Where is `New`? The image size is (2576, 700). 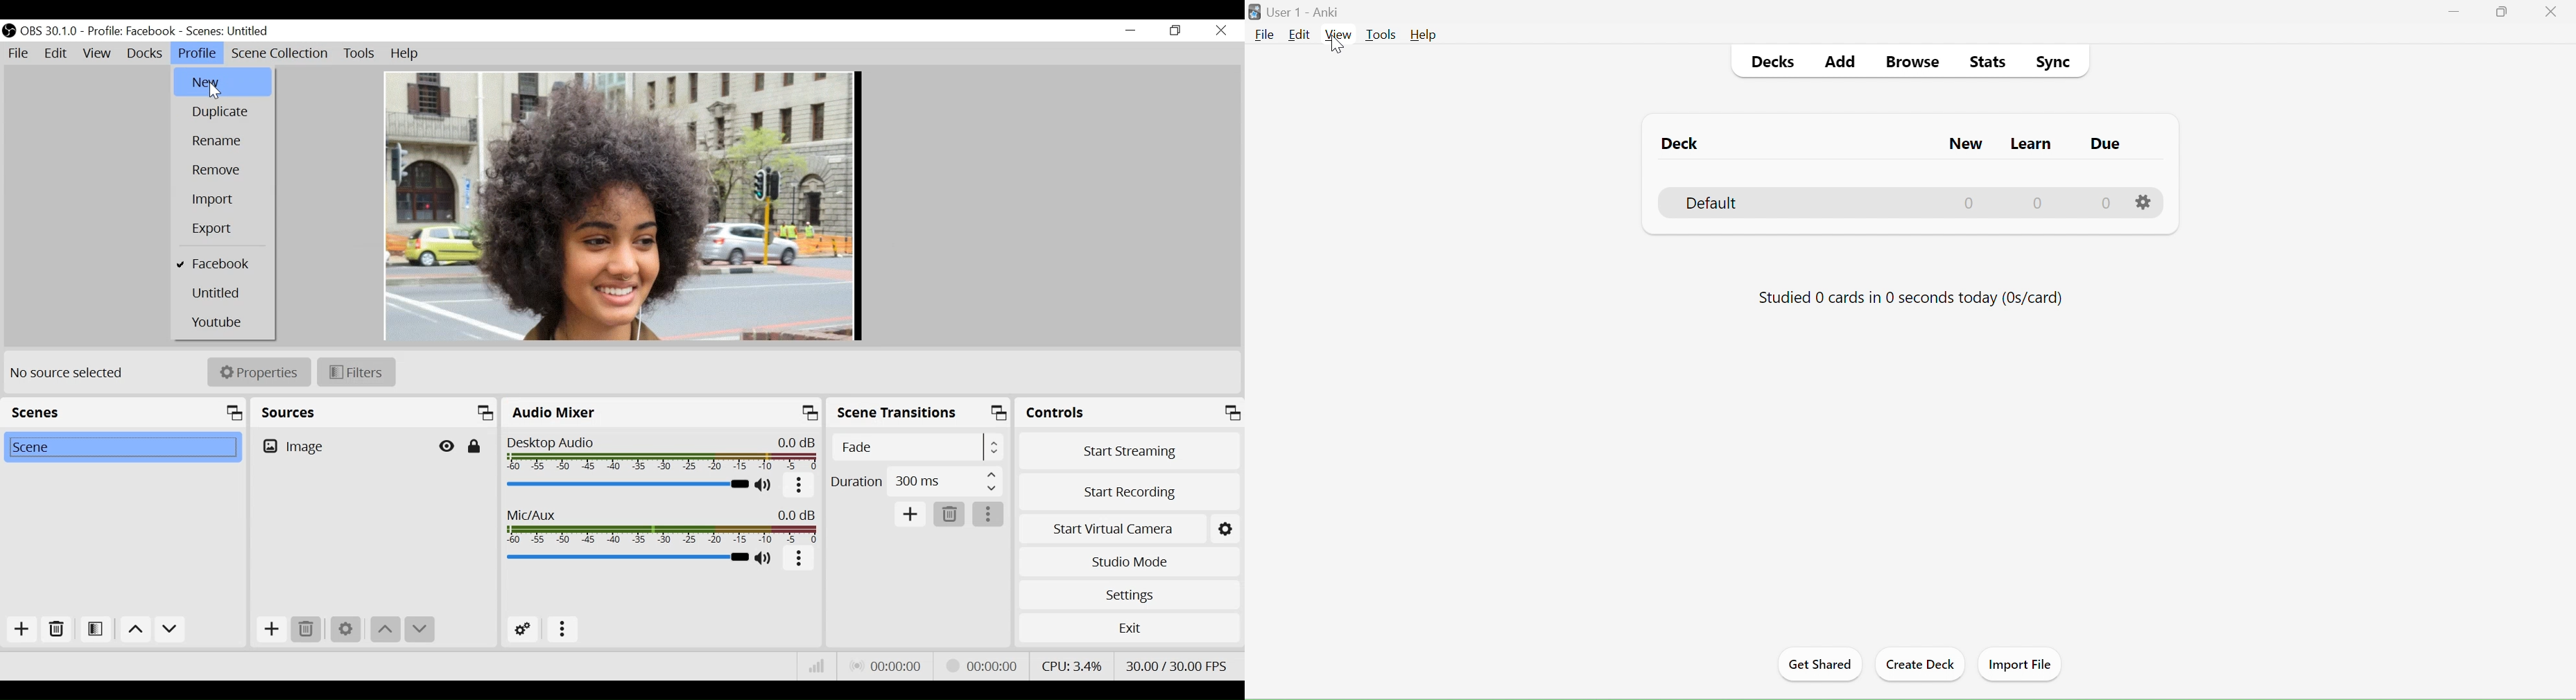 New is located at coordinates (222, 82).